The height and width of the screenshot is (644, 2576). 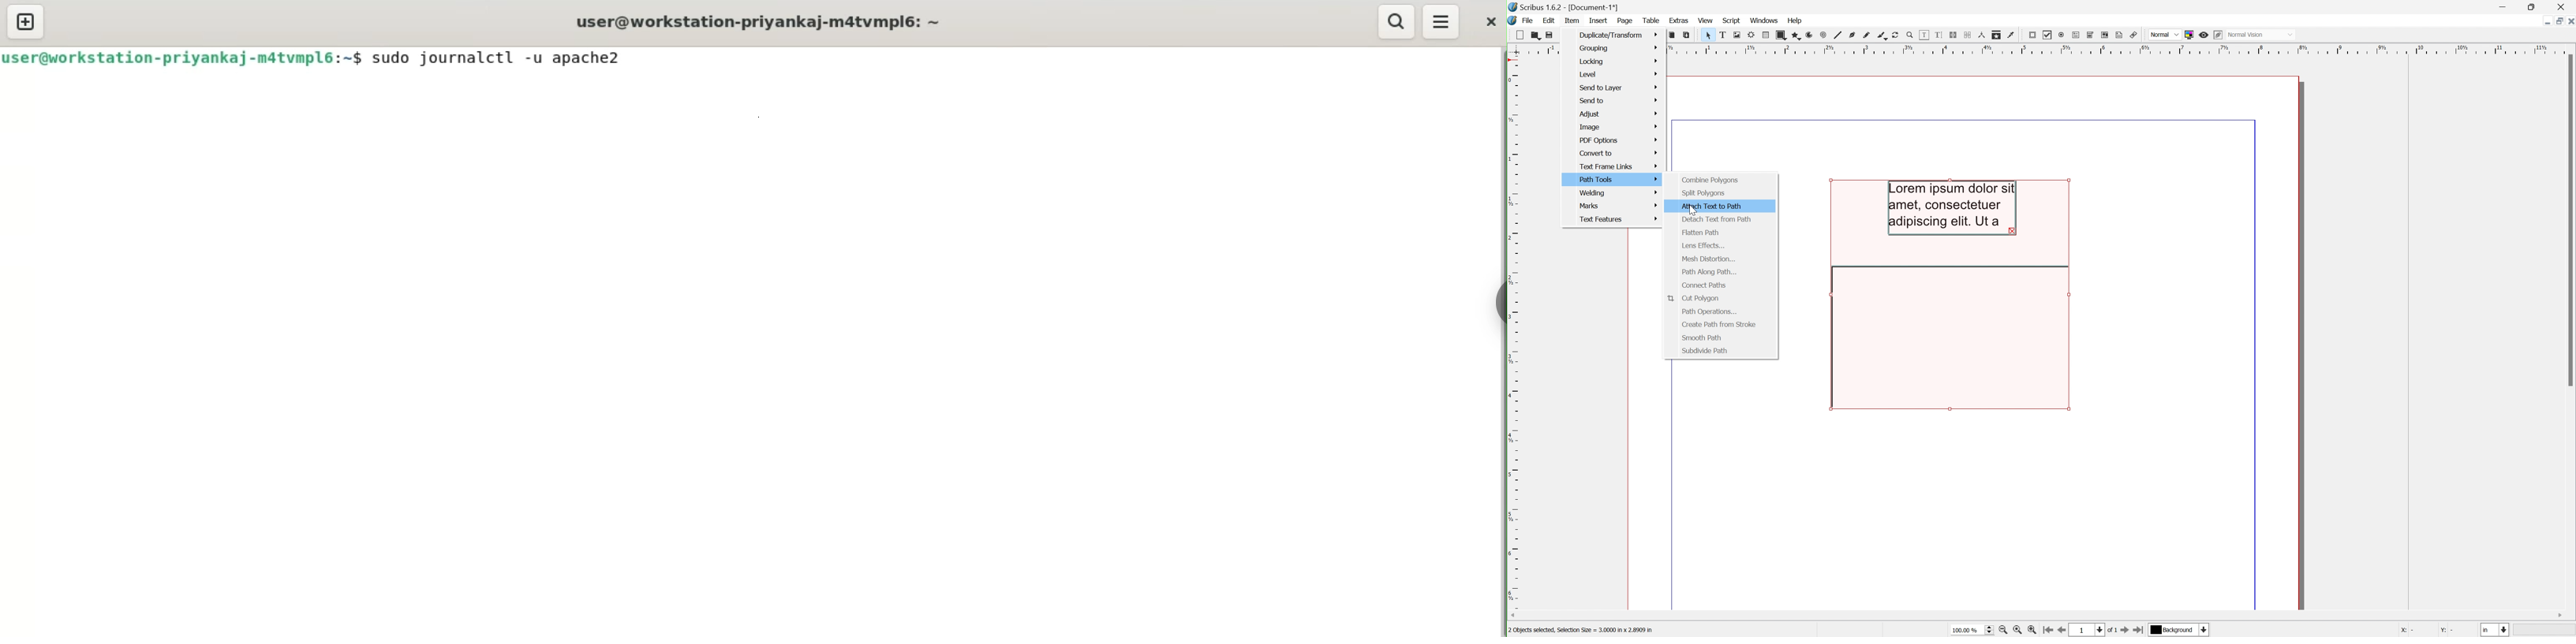 I want to click on Unlink text frames, so click(x=1968, y=34).